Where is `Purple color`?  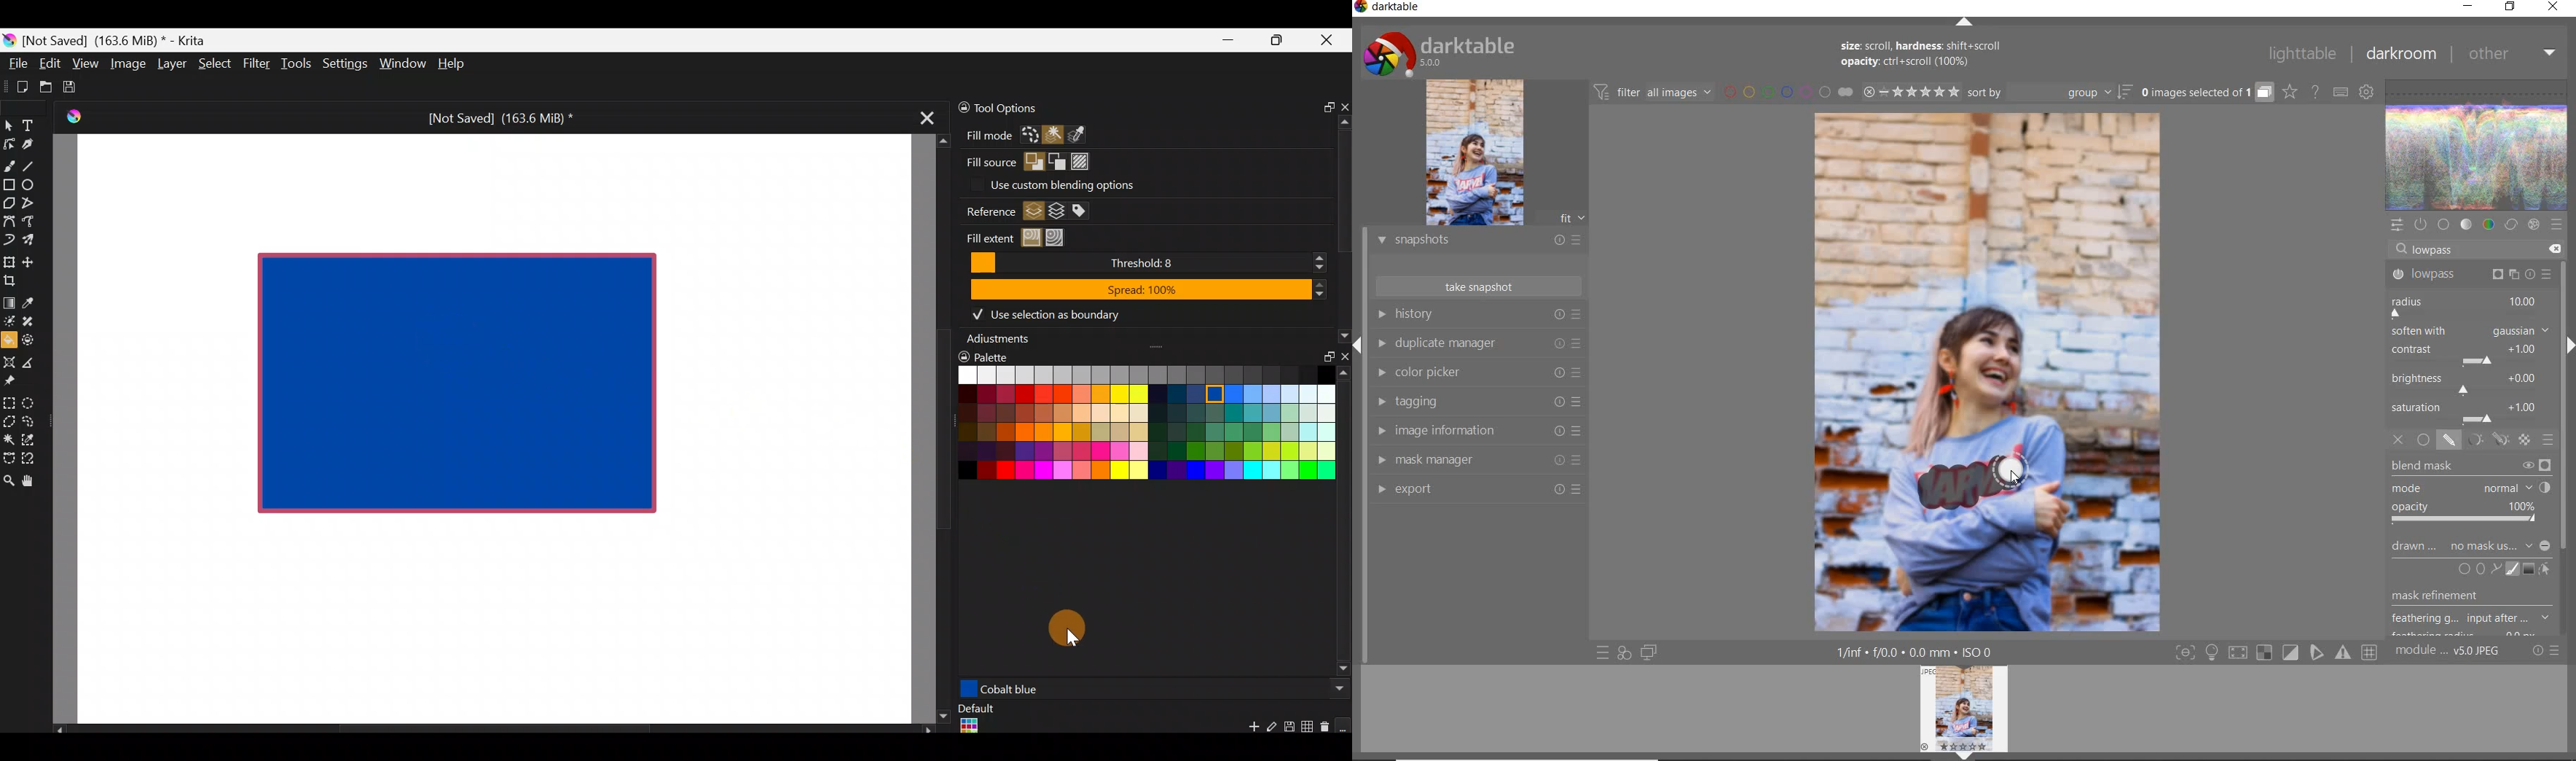
Purple color is located at coordinates (1076, 688).